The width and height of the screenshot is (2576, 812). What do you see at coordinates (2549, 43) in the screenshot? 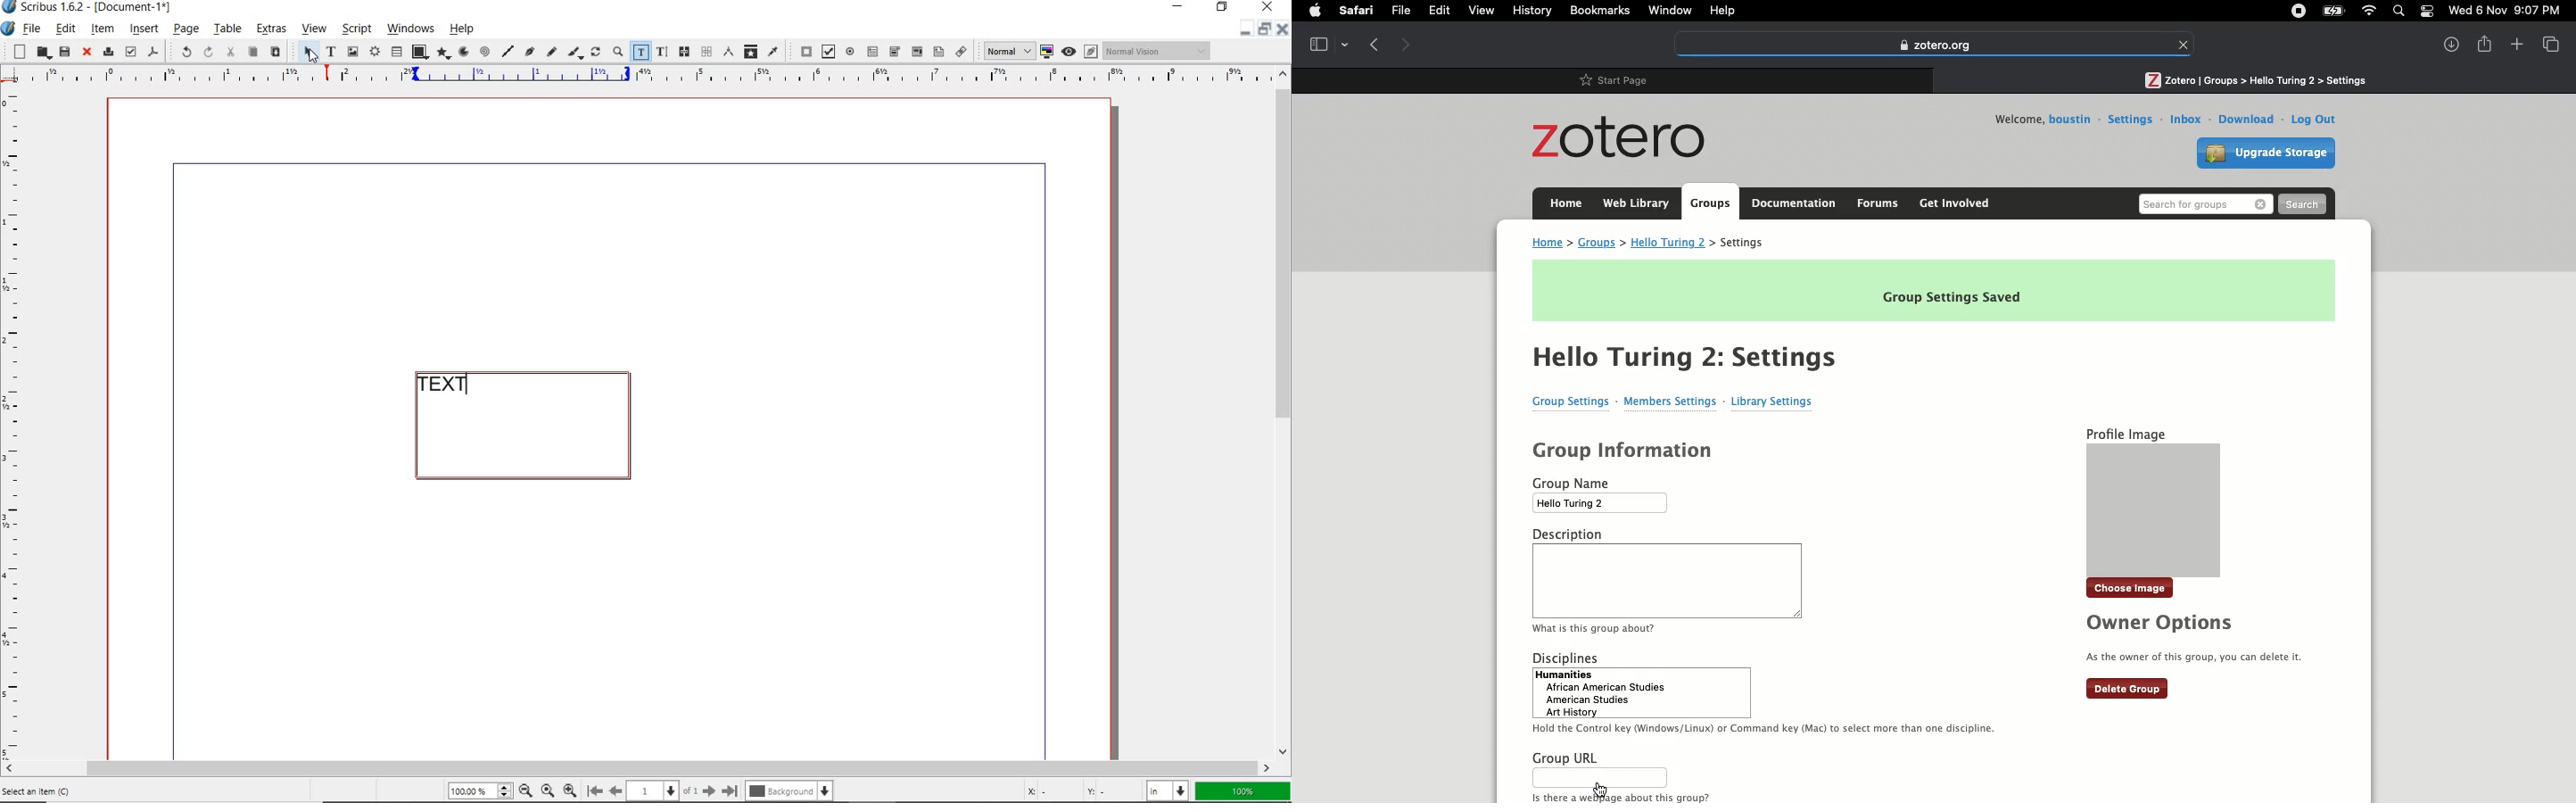
I see `View` at bounding box center [2549, 43].